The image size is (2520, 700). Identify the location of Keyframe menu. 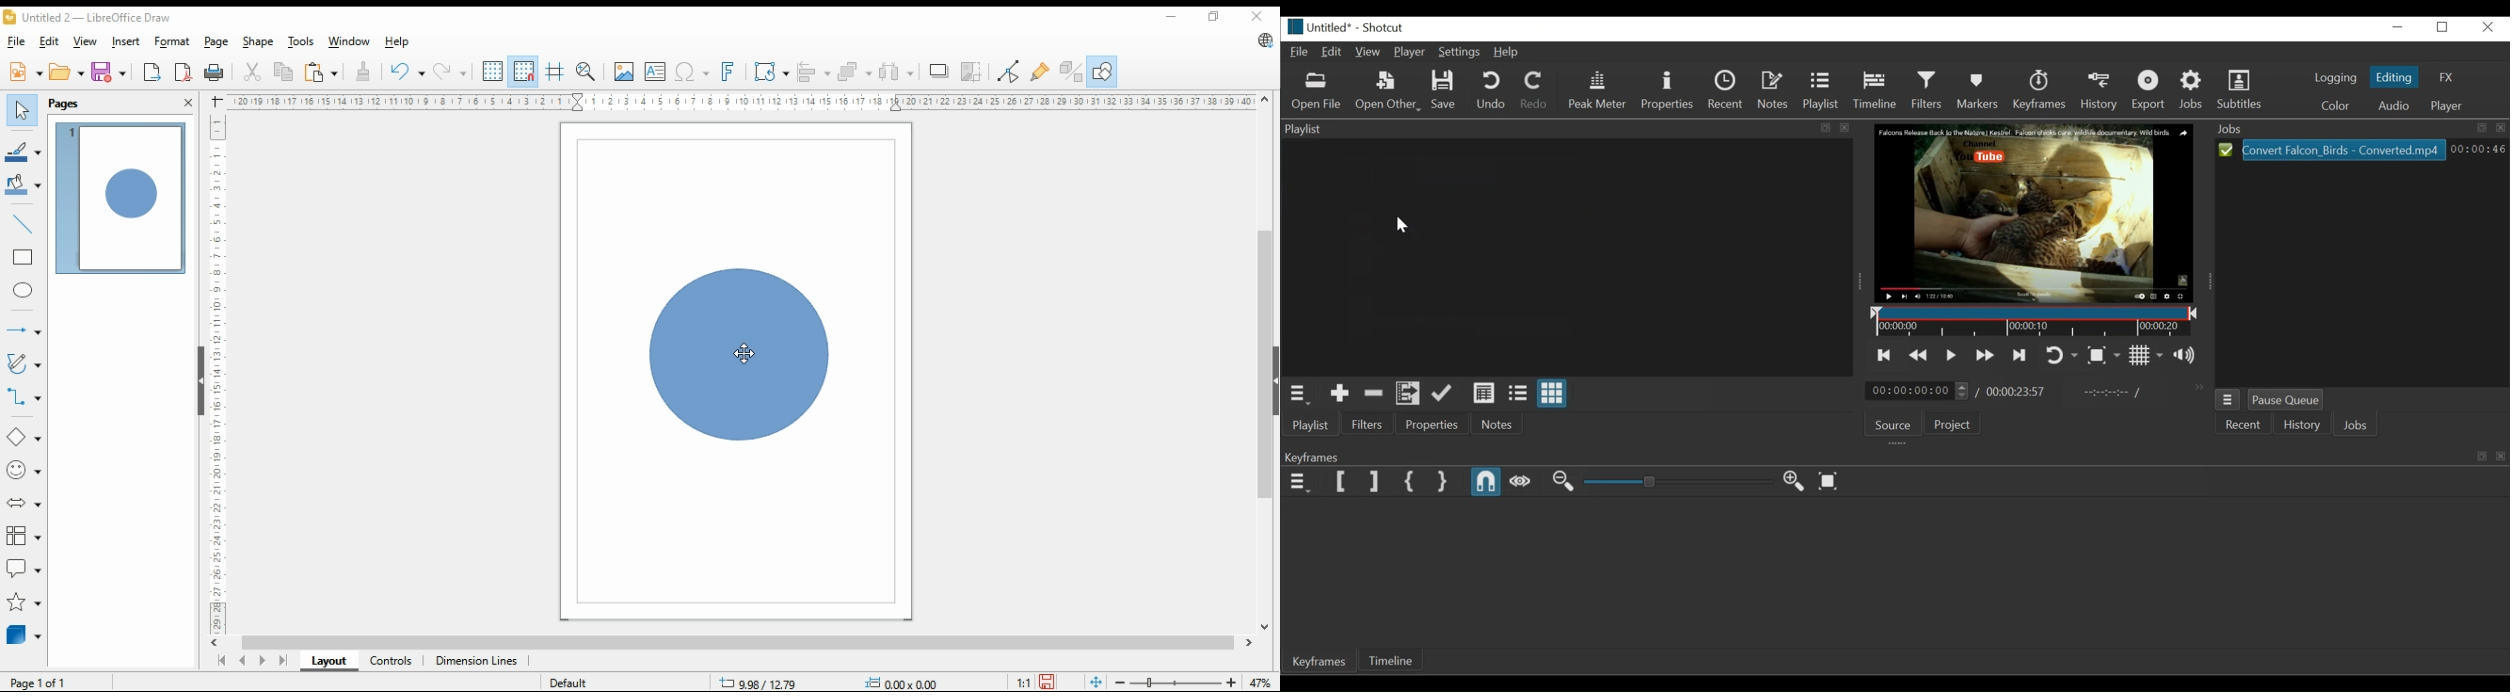
(1299, 482).